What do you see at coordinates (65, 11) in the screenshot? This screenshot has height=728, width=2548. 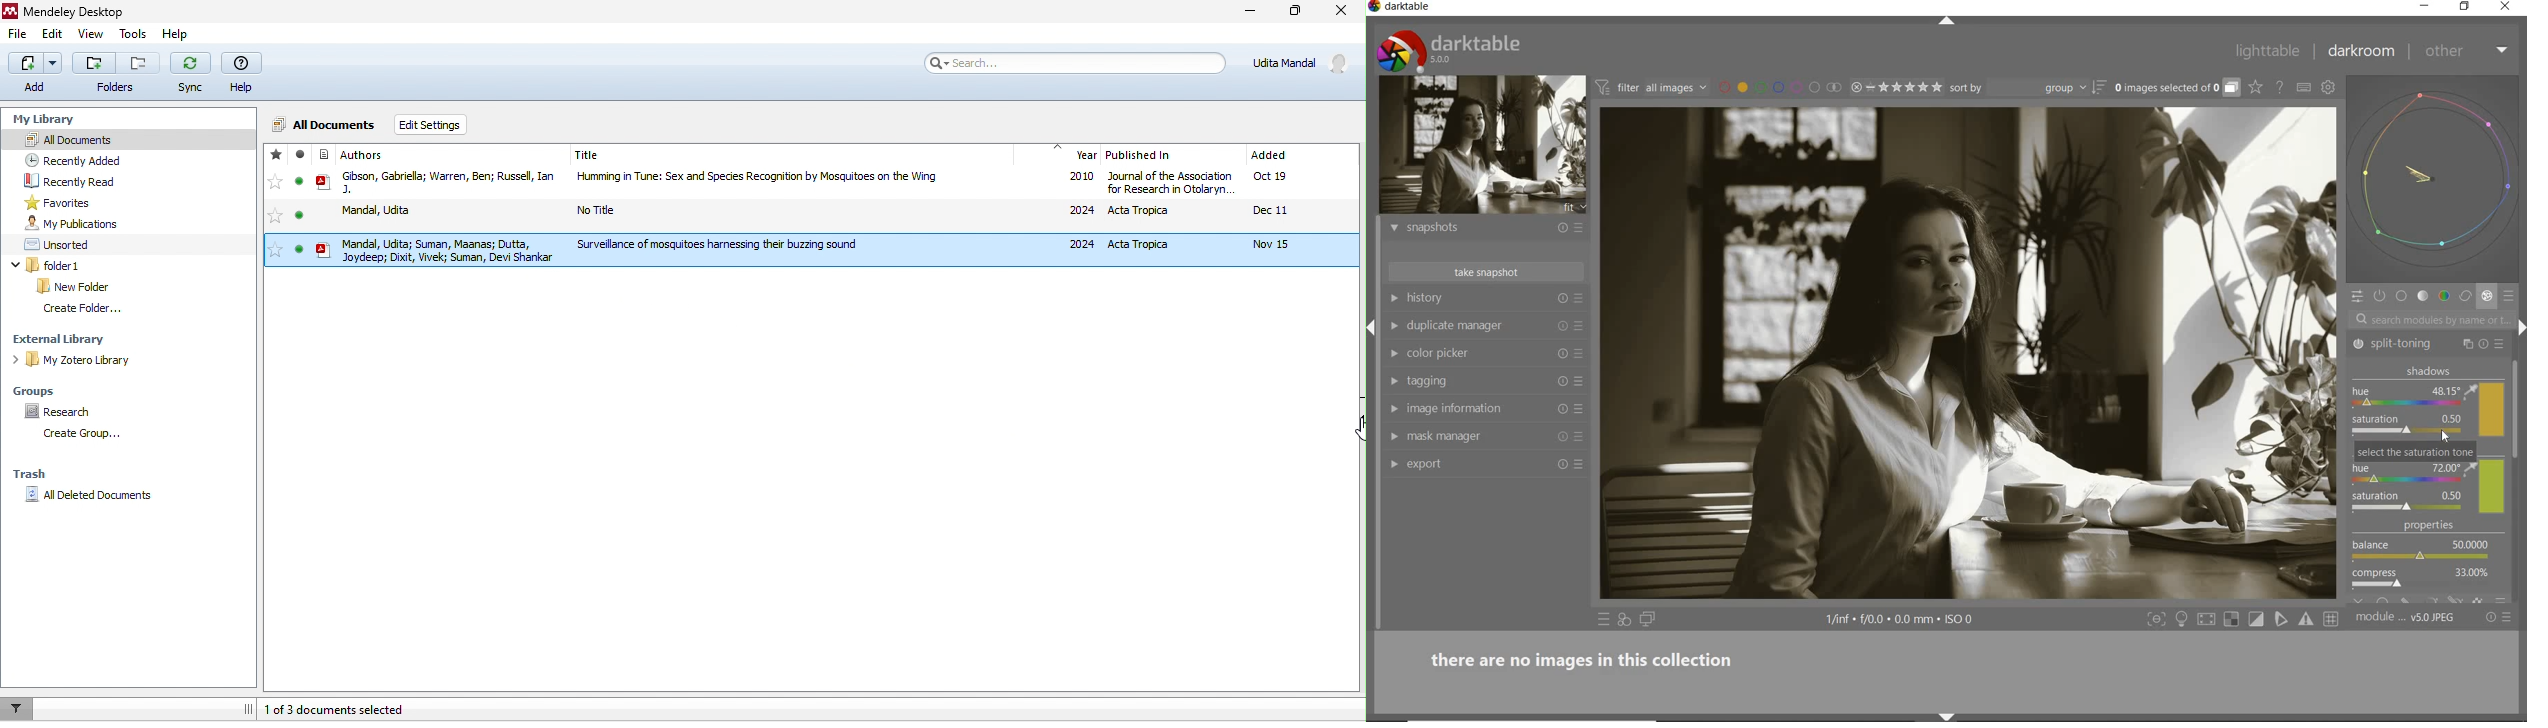 I see `Mendeley desktop` at bounding box center [65, 11].